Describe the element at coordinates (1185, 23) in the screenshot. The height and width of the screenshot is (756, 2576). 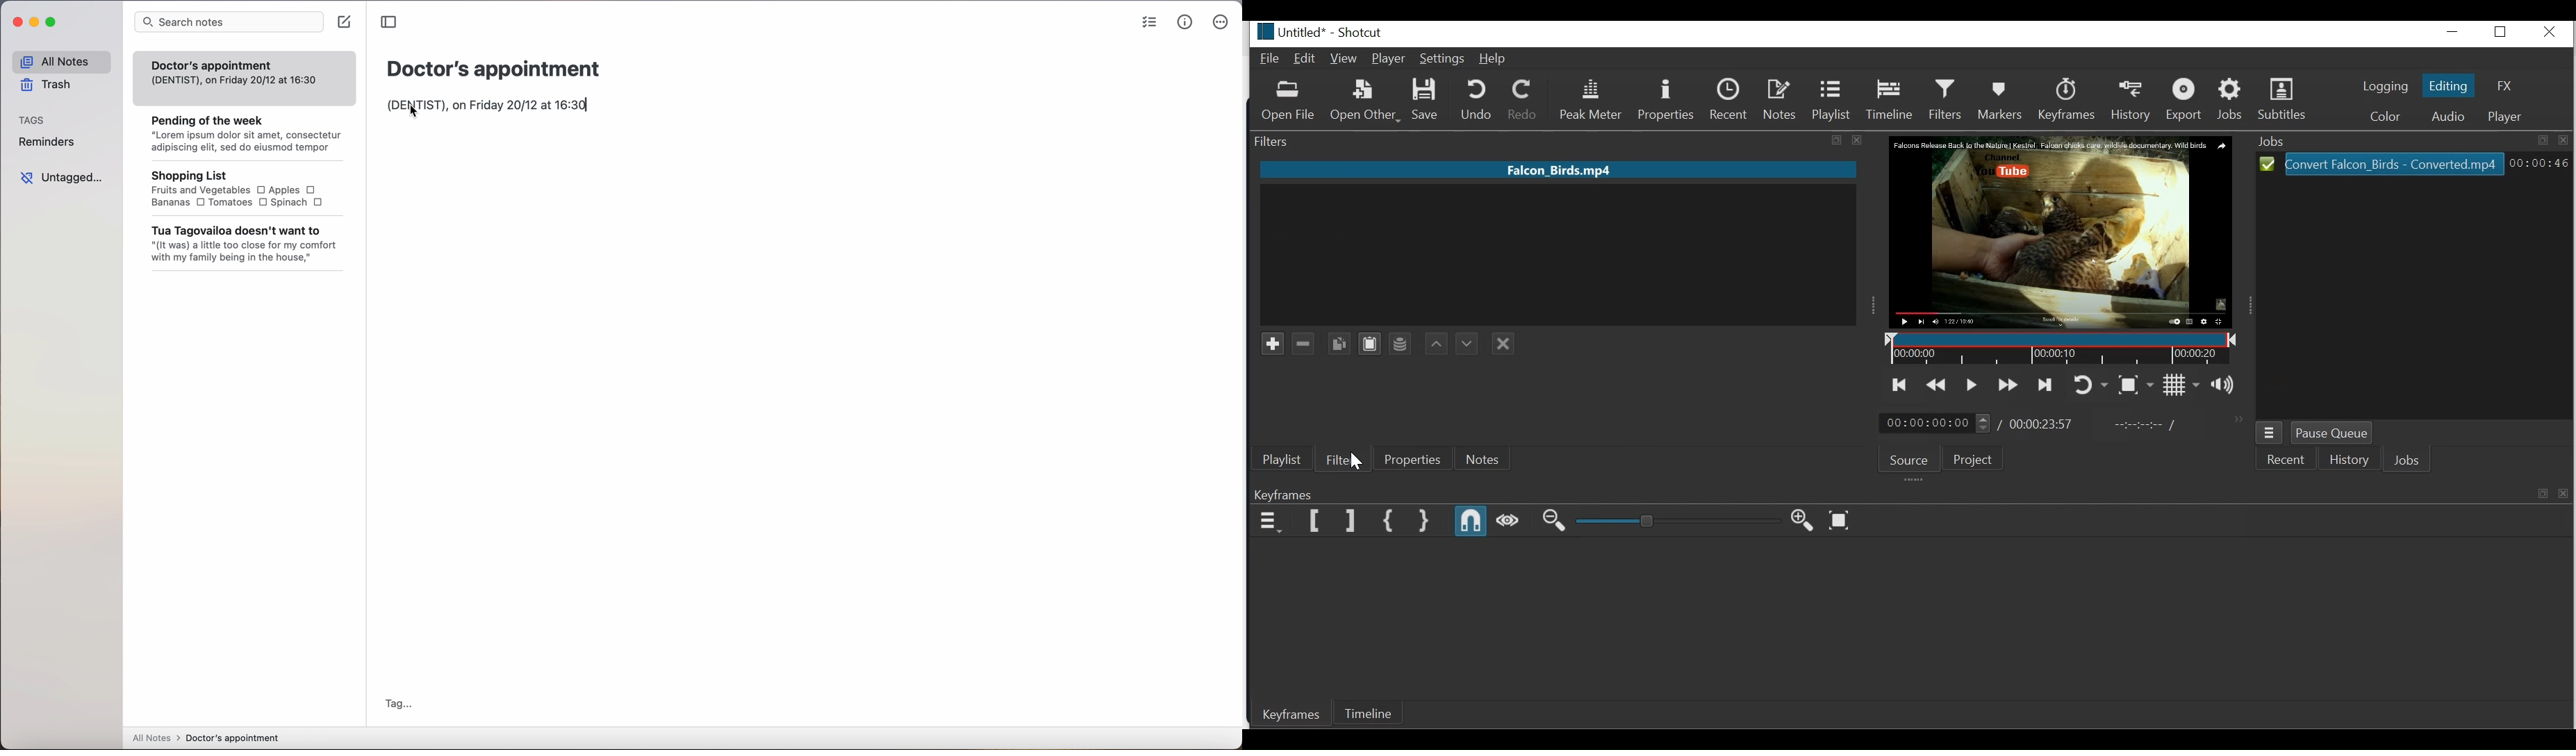
I see `metrics` at that location.